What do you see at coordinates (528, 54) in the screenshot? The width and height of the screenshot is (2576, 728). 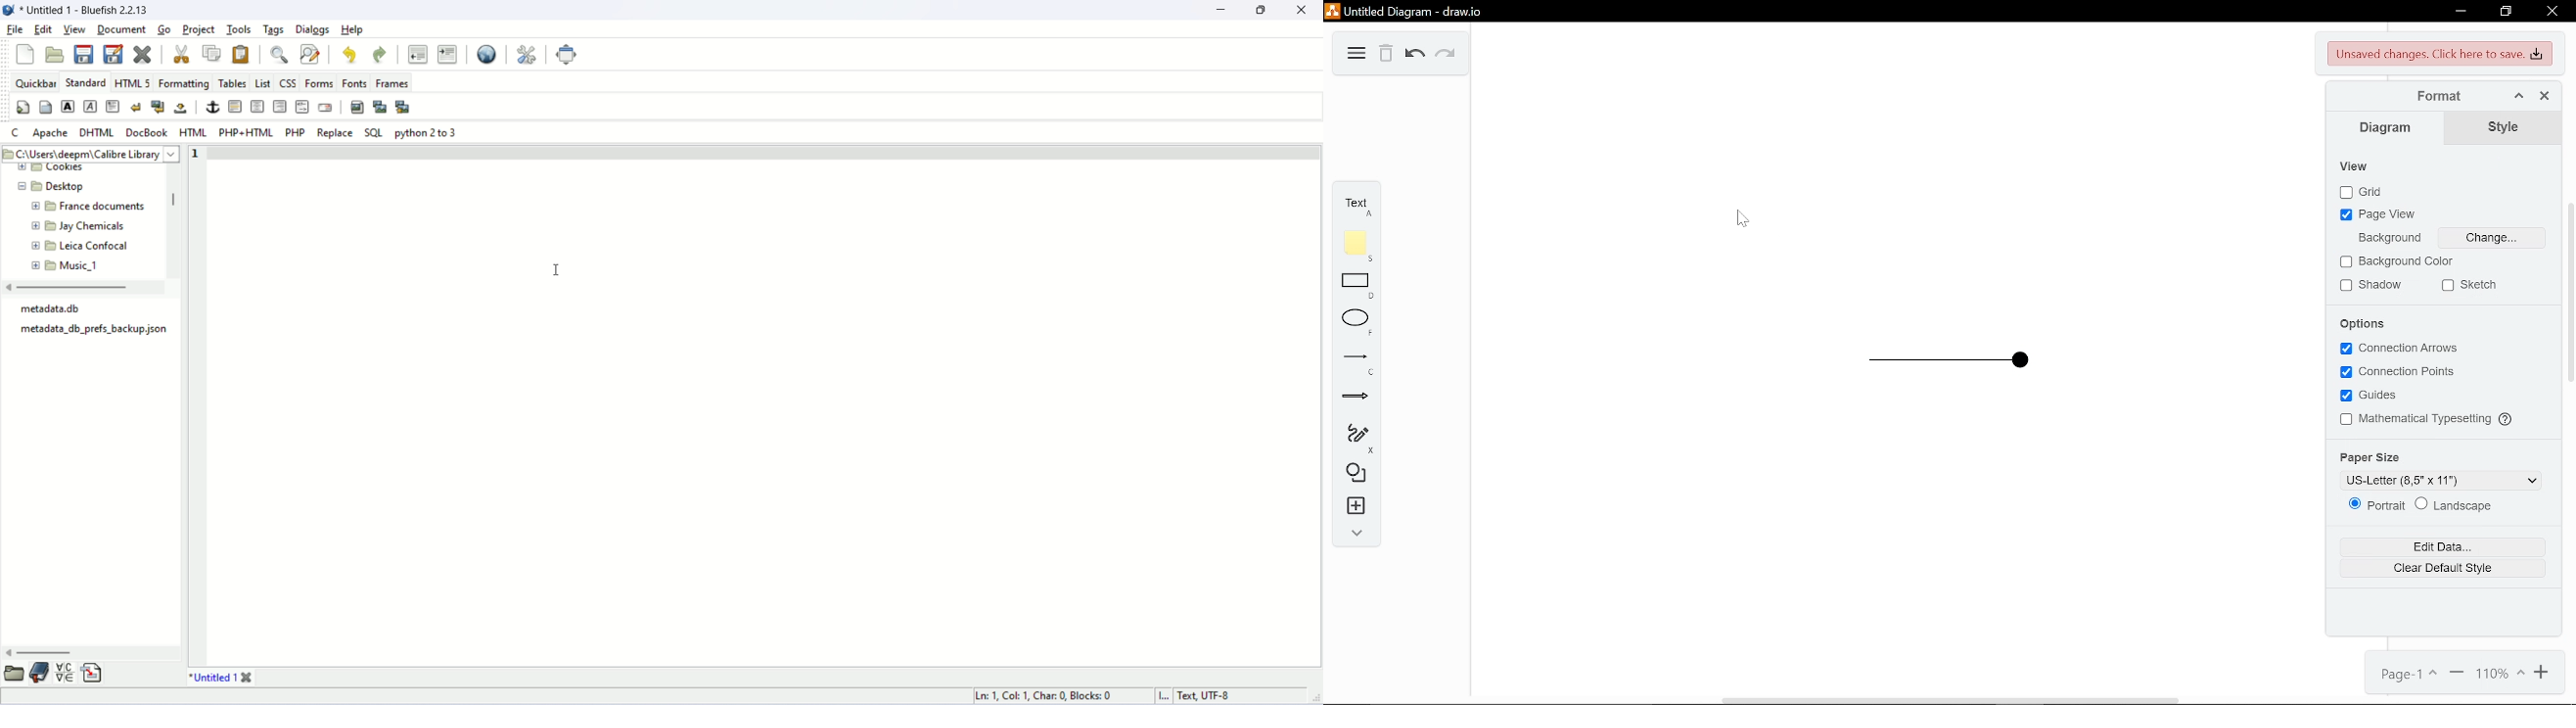 I see `preferences` at bounding box center [528, 54].